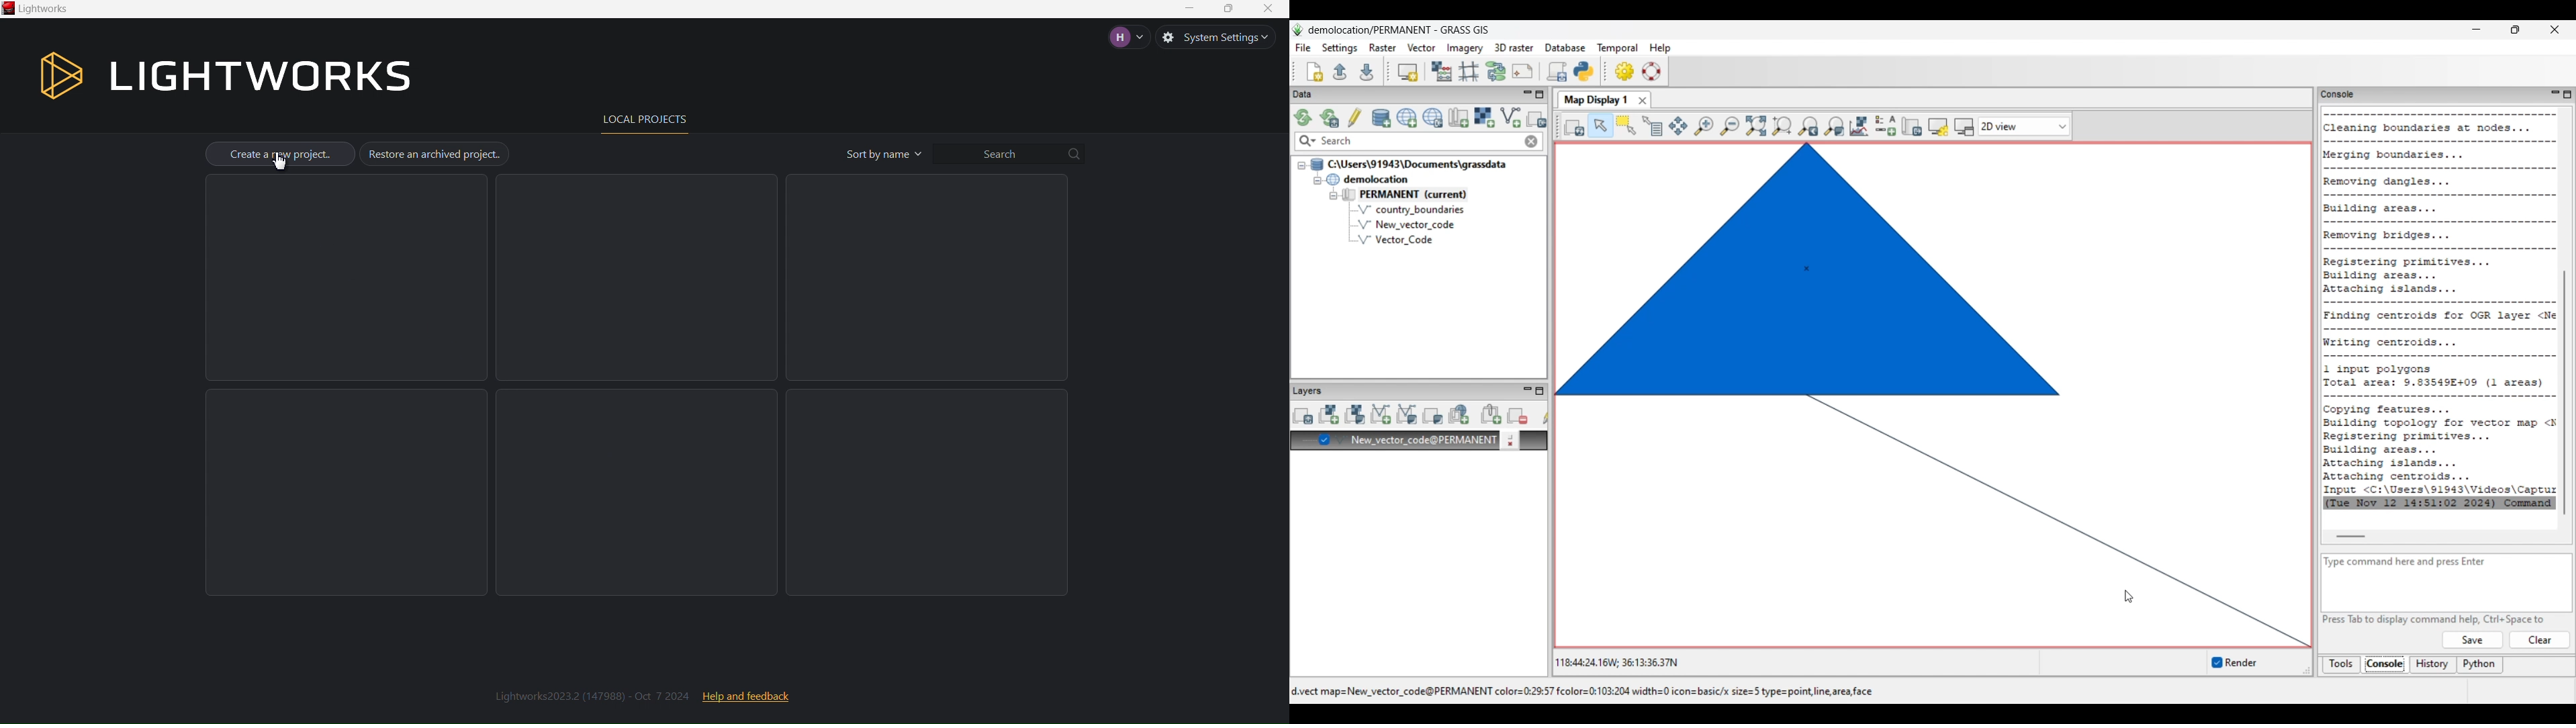  What do you see at coordinates (433, 154) in the screenshot?
I see `Restore an archived project` at bounding box center [433, 154].